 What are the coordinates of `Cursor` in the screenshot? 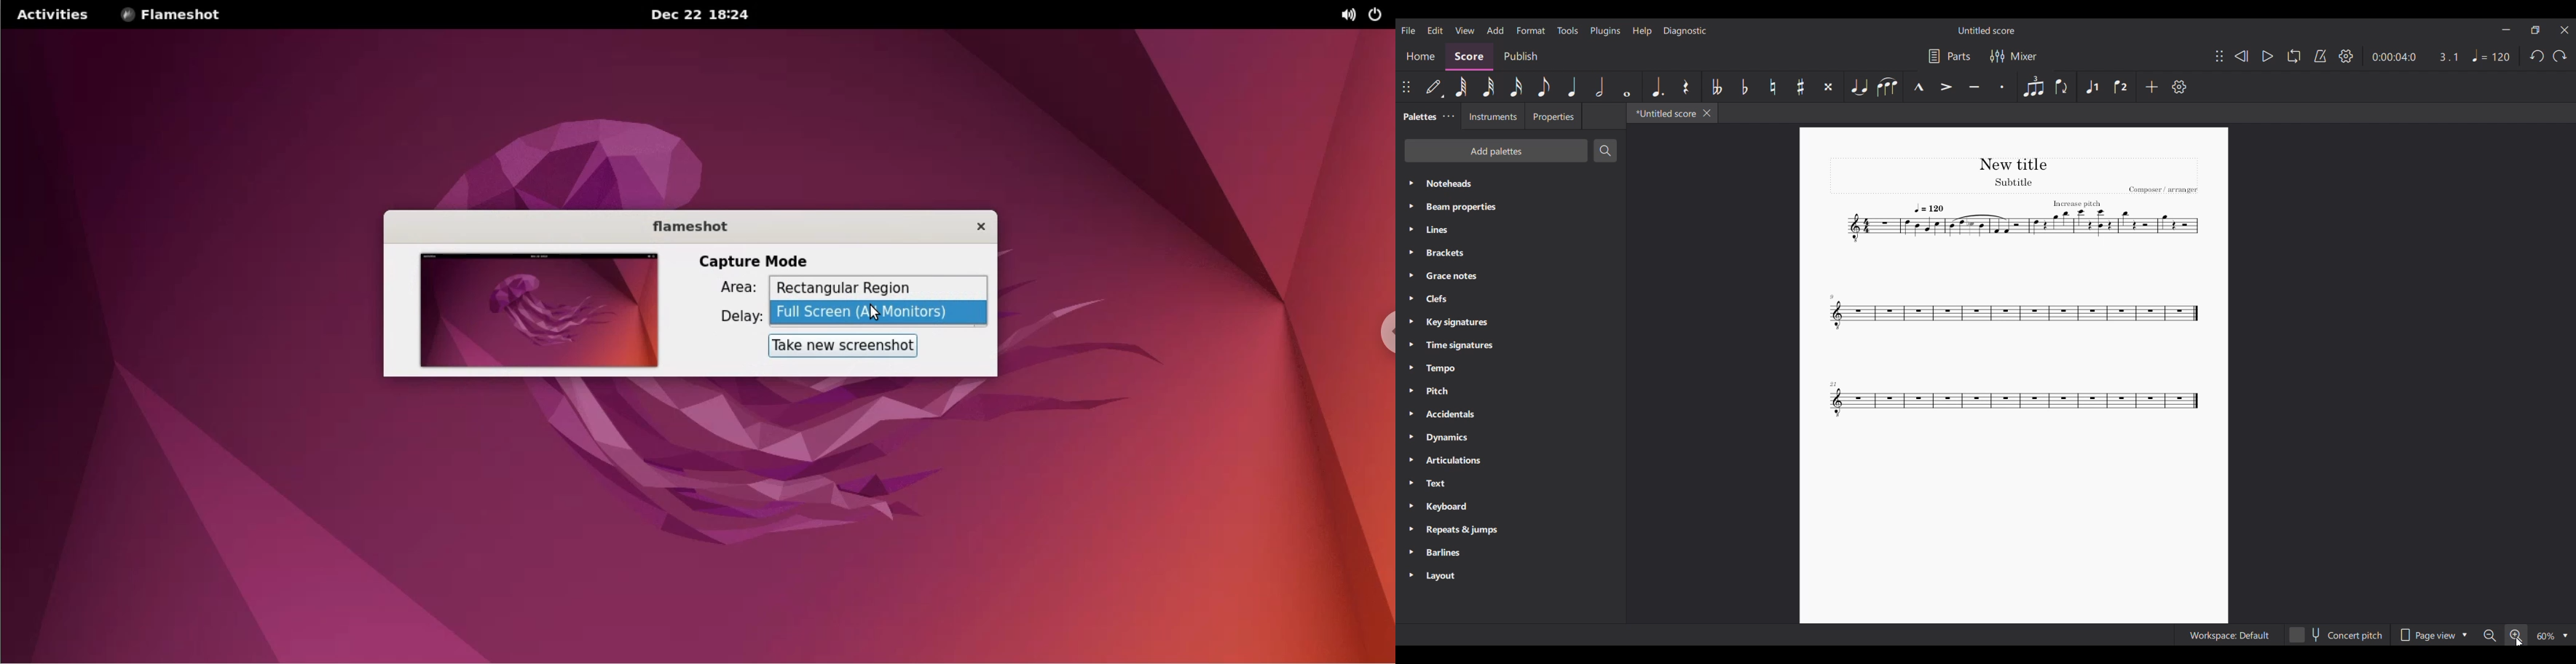 It's located at (2520, 641).